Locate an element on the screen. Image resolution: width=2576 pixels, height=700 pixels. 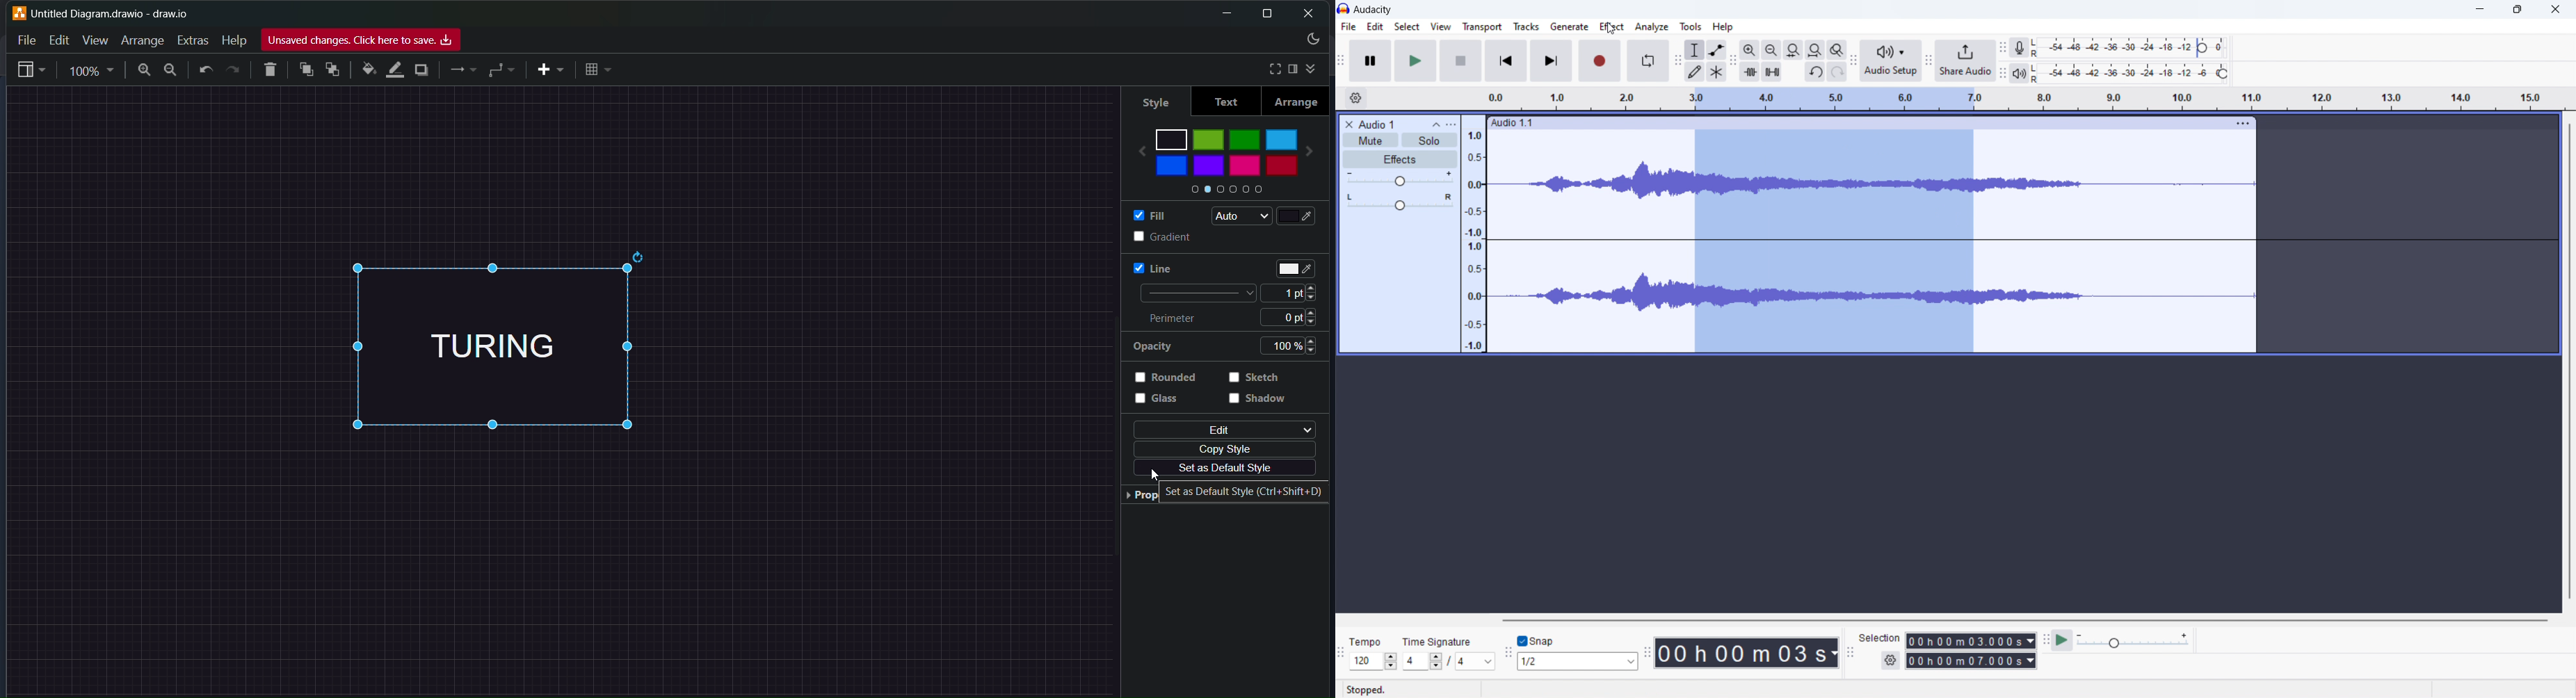
fill color is located at coordinates (1305, 216).